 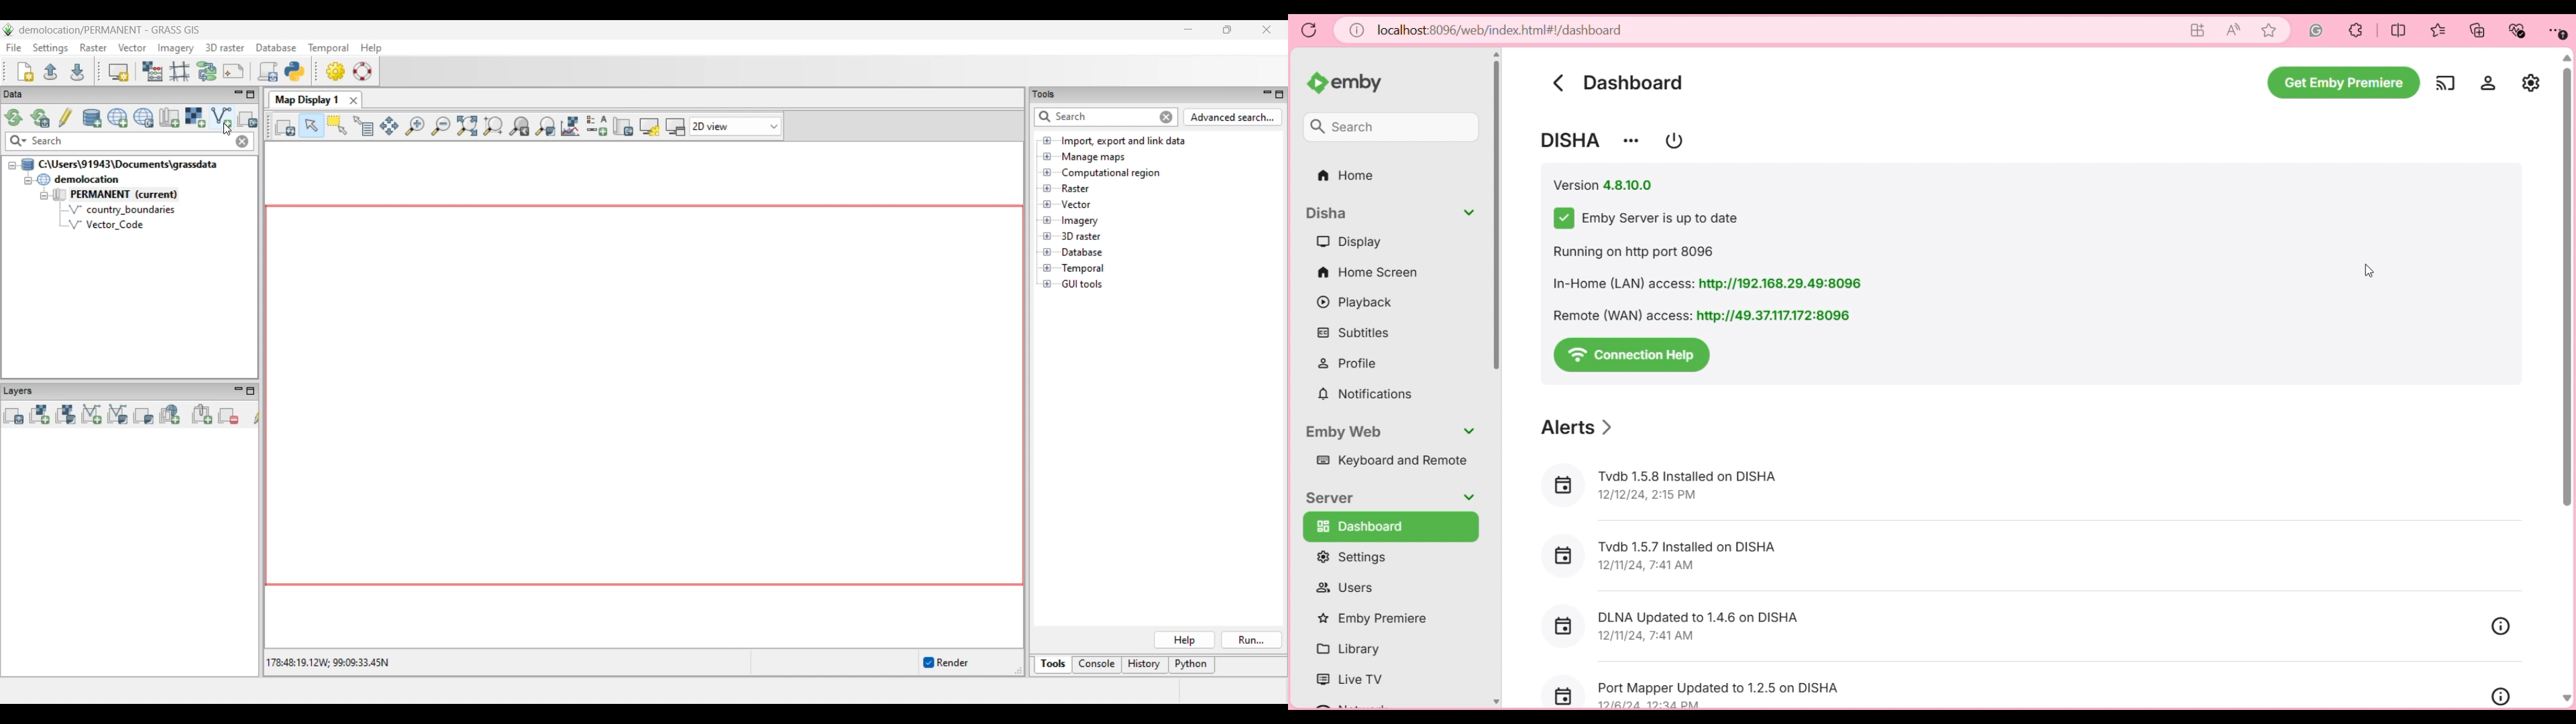 I want to click on Server name, so click(x=1572, y=140).